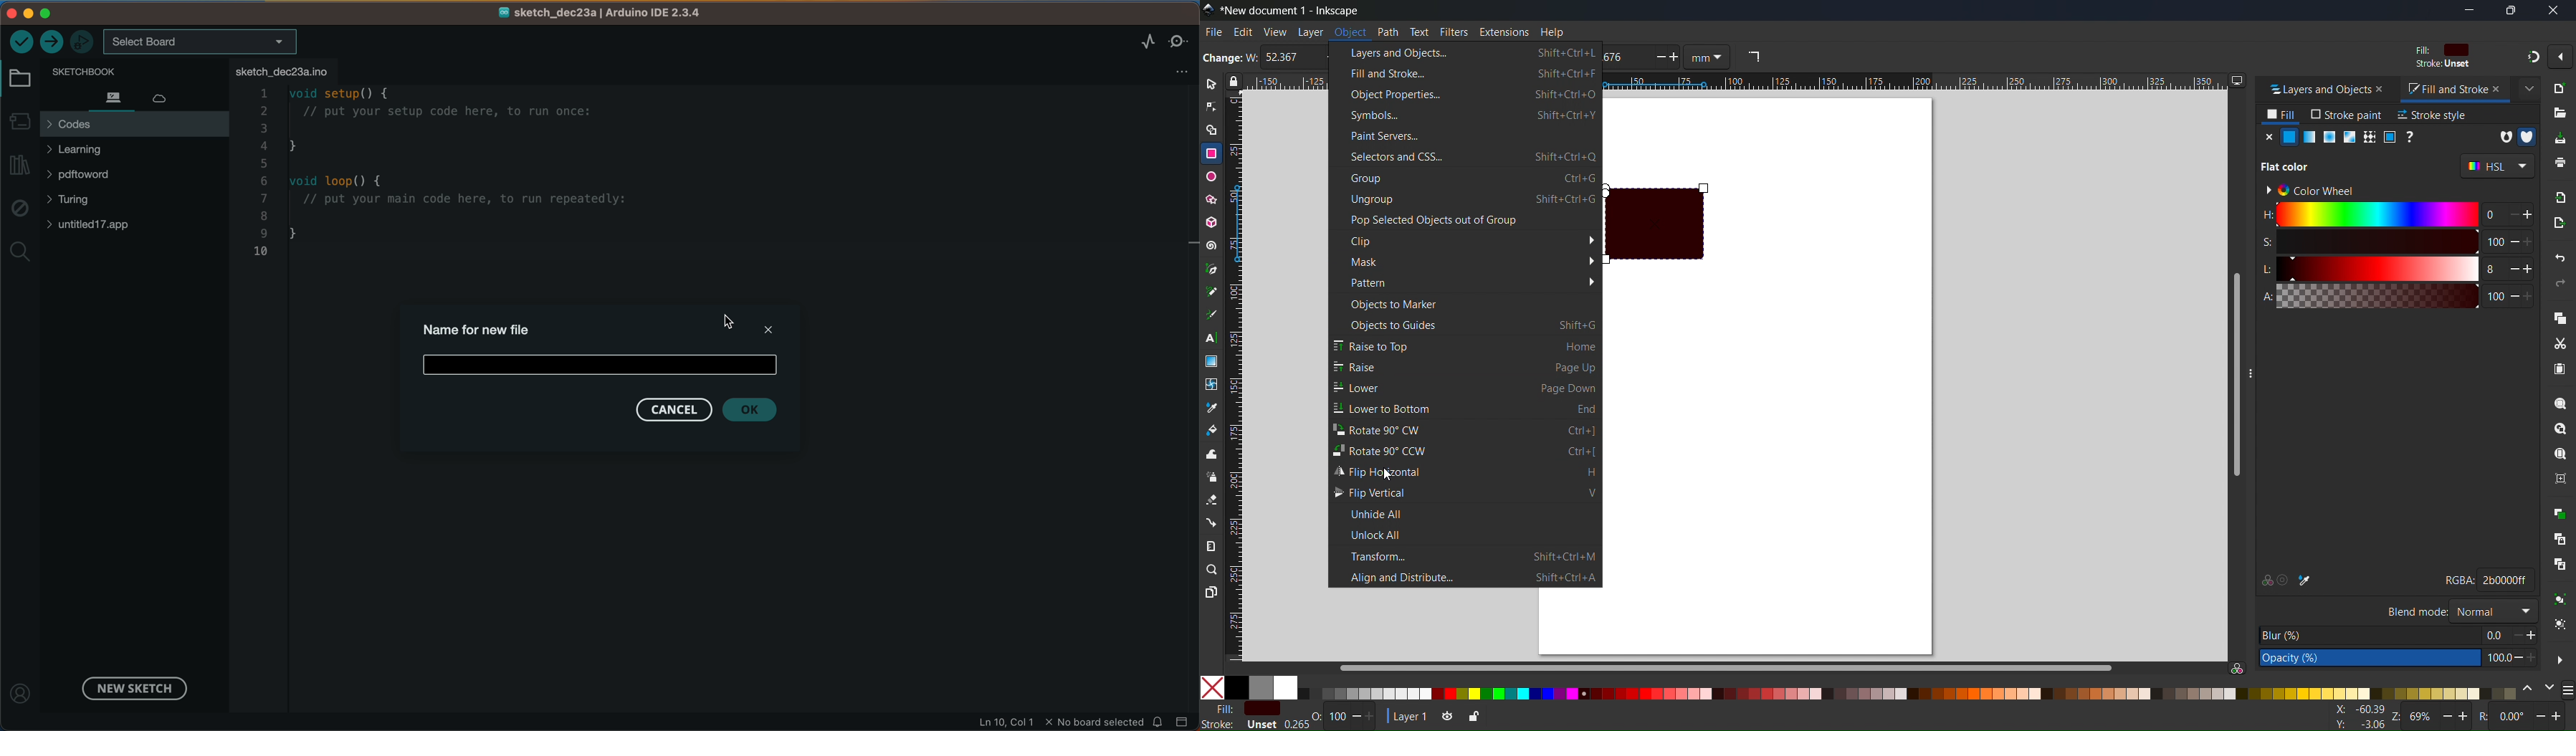 Image resolution: width=2576 pixels, height=756 pixels. I want to click on Make sharp corner, so click(1753, 57).